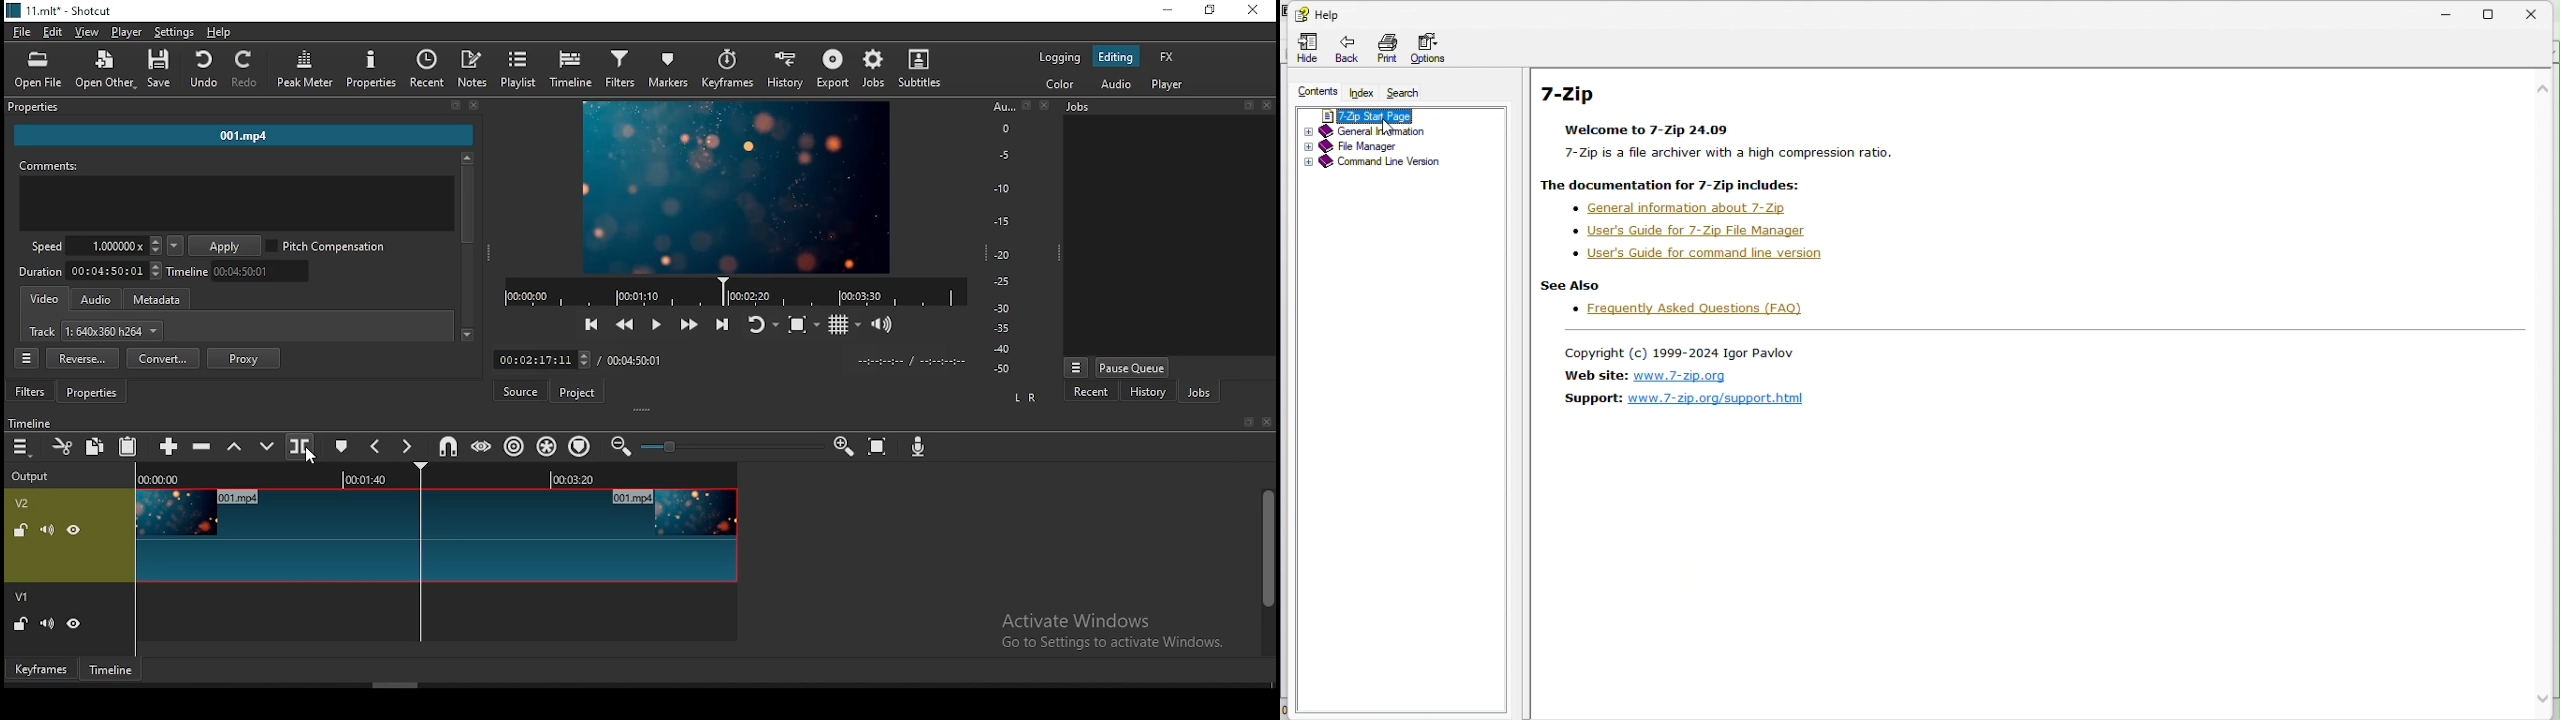 The image size is (2576, 728). What do you see at coordinates (578, 446) in the screenshot?
I see `ripple markers` at bounding box center [578, 446].